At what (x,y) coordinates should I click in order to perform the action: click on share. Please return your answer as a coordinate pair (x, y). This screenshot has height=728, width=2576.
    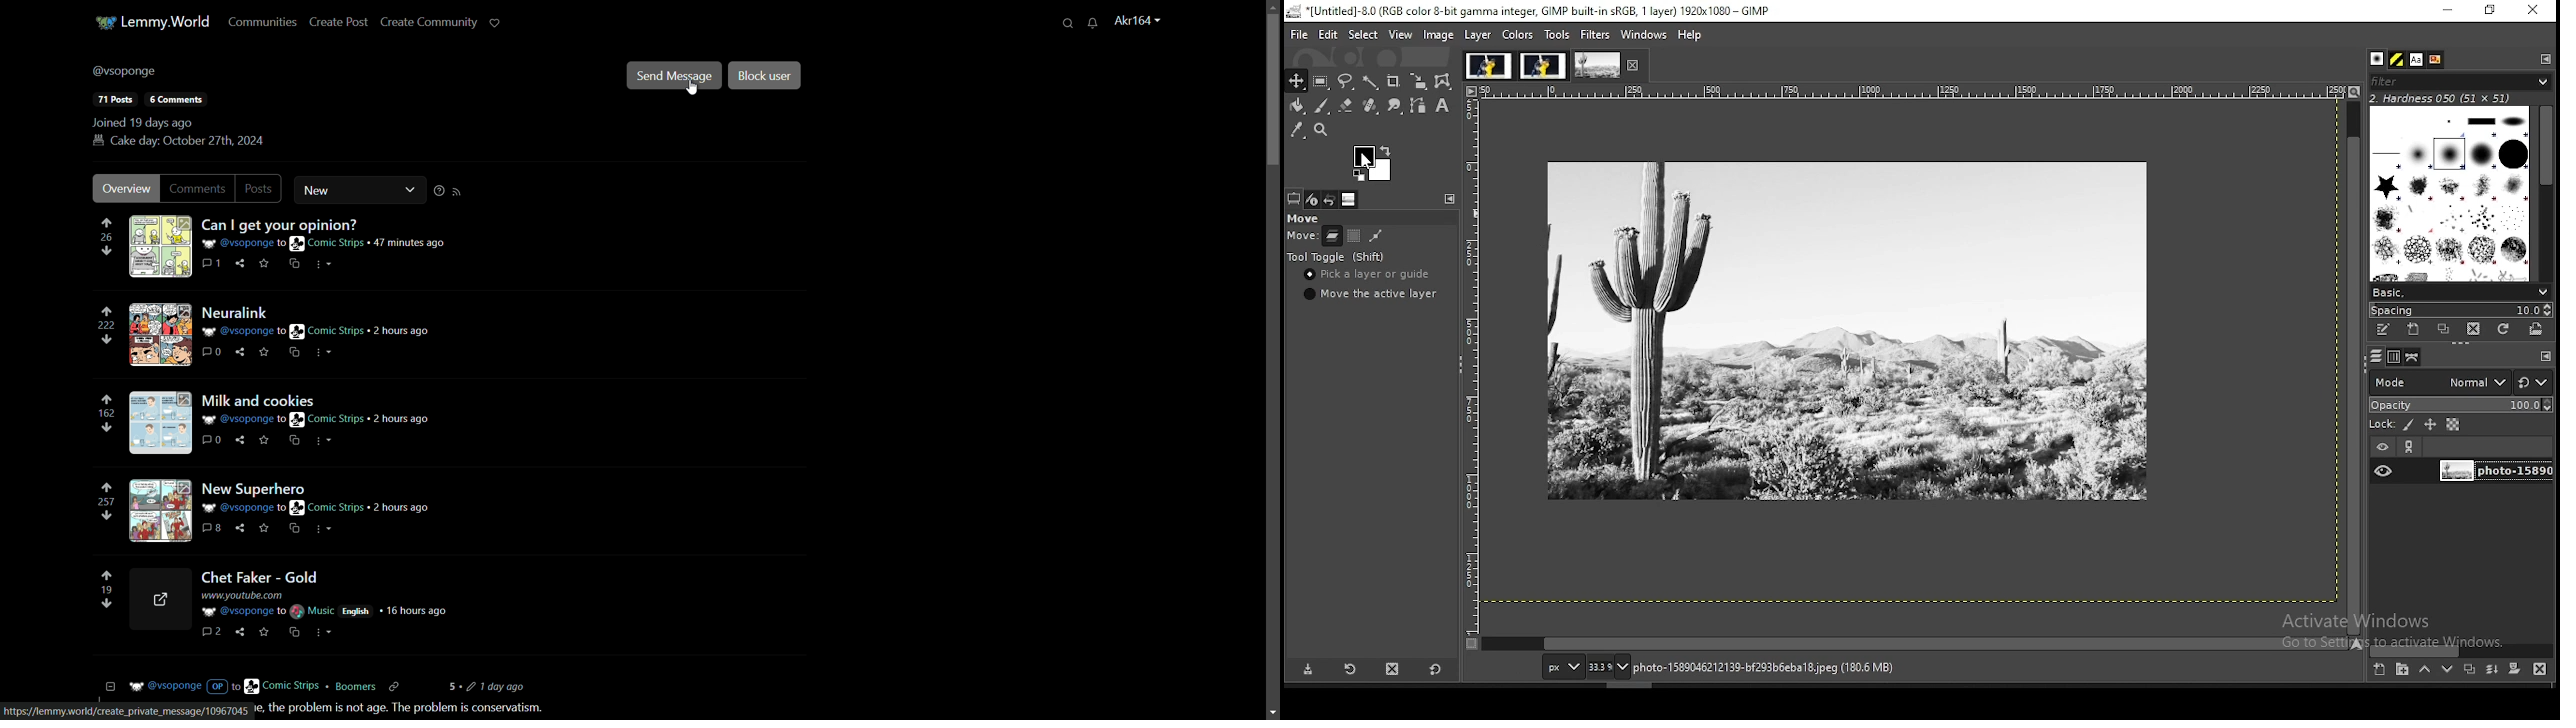
    Looking at the image, I should click on (243, 351).